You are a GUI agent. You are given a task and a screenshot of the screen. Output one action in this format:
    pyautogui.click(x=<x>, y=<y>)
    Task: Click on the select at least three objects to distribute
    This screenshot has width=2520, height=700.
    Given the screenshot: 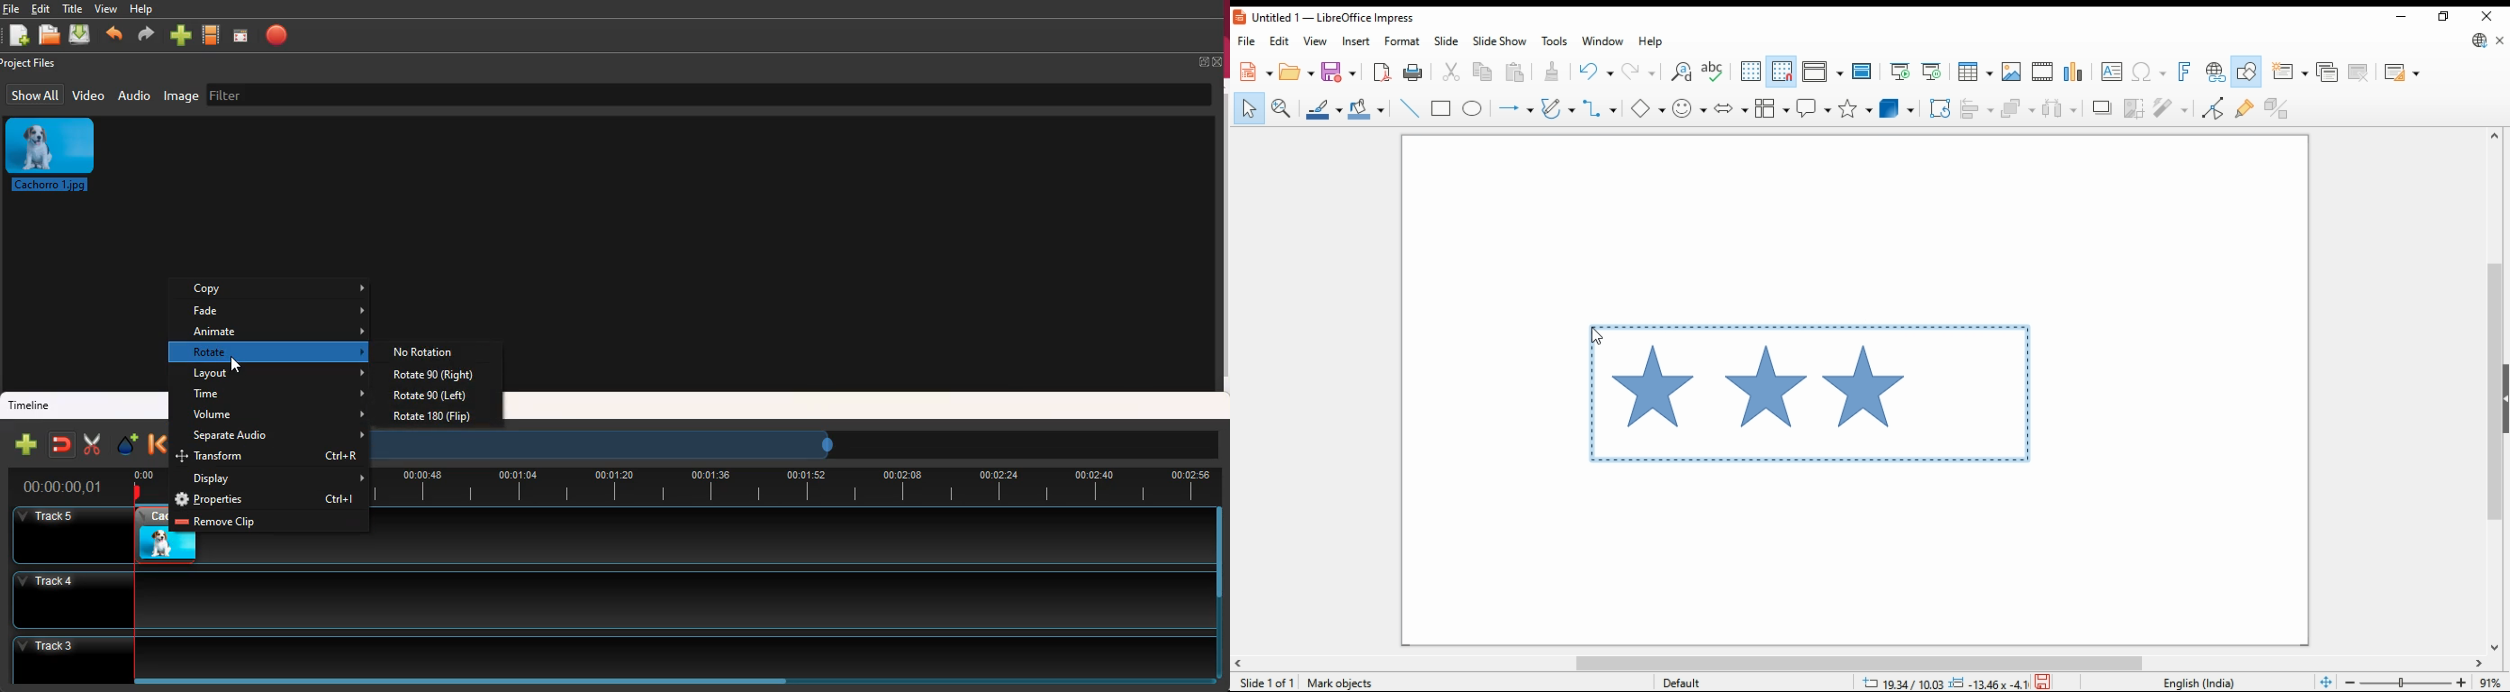 What is the action you would take?
    pyautogui.click(x=2061, y=107)
    